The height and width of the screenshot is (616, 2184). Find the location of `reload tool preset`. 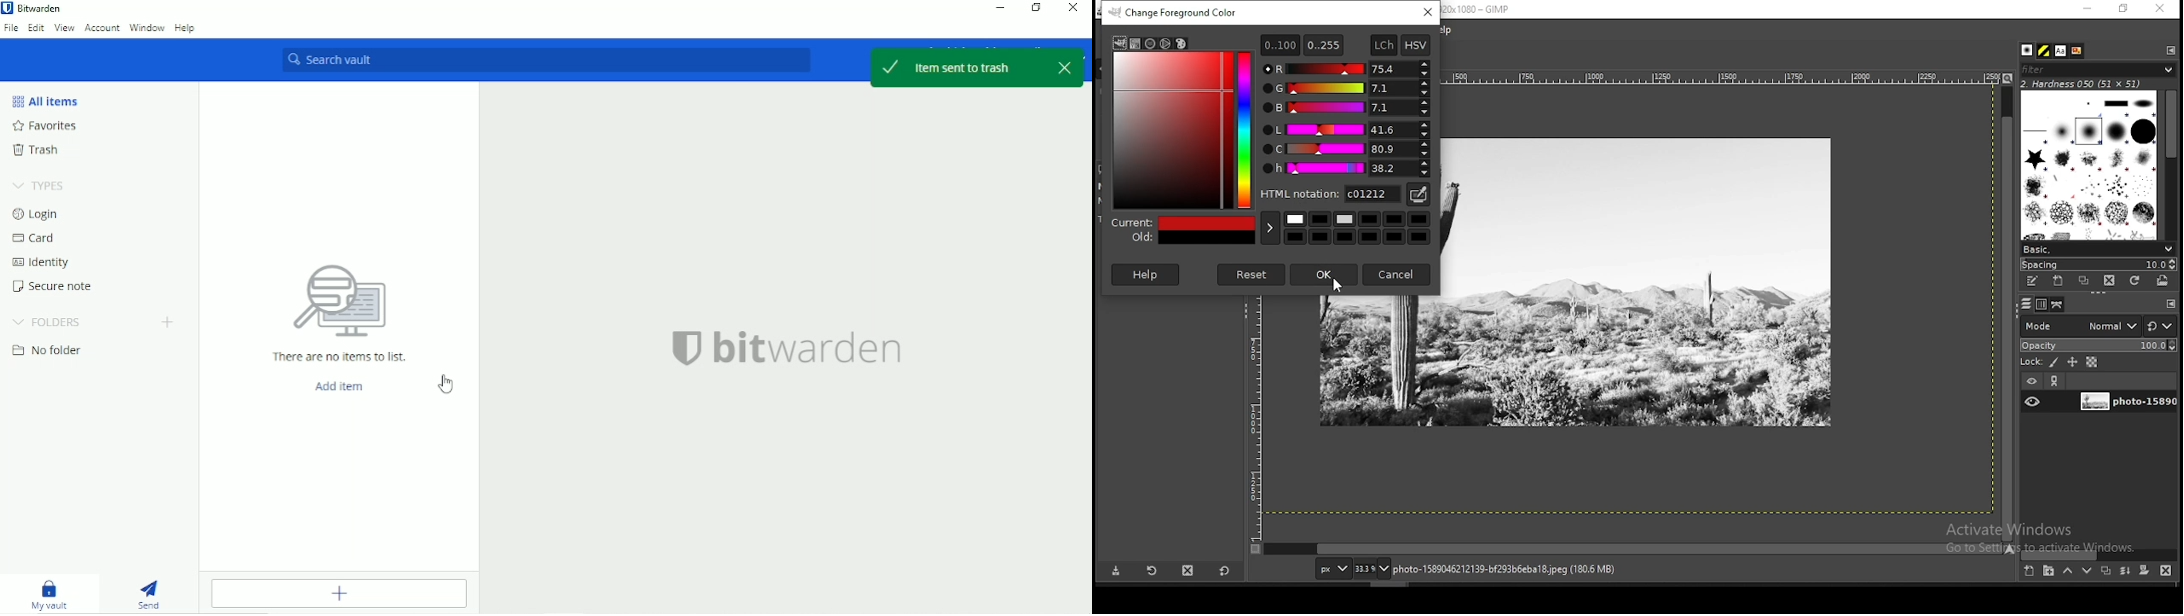

reload tool preset is located at coordinates (1153, 570).